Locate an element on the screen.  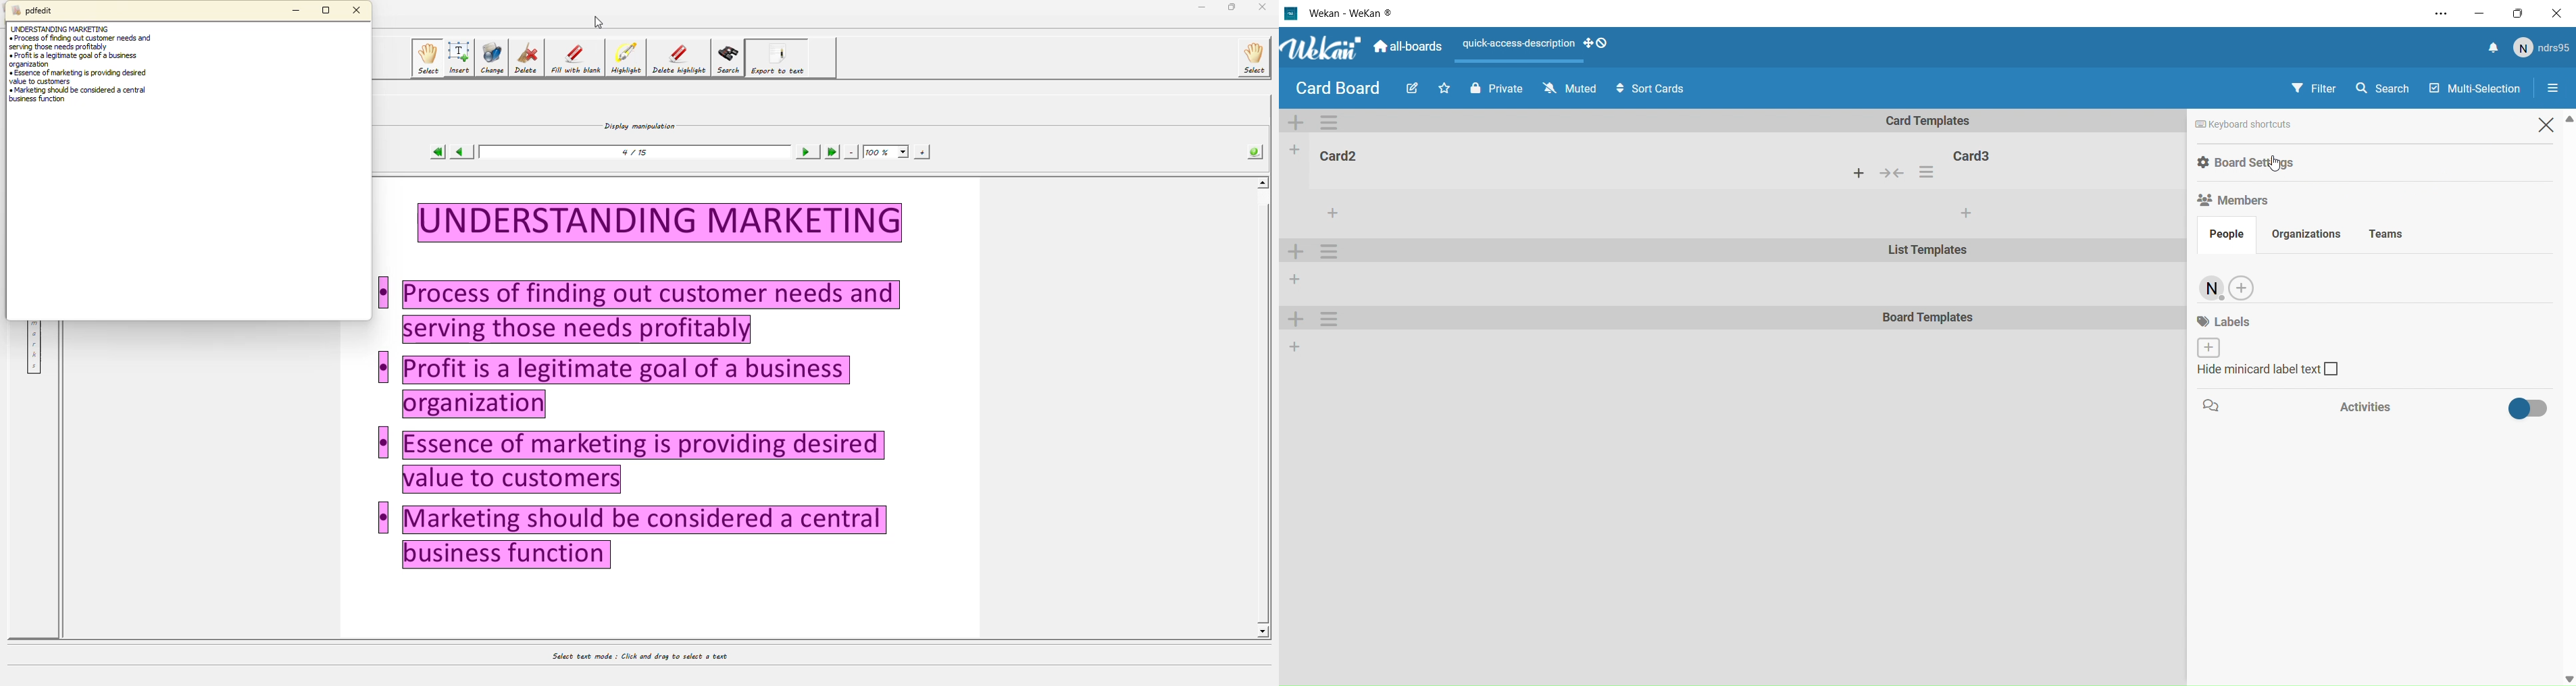
Users is located at coordinates (2544, 49).